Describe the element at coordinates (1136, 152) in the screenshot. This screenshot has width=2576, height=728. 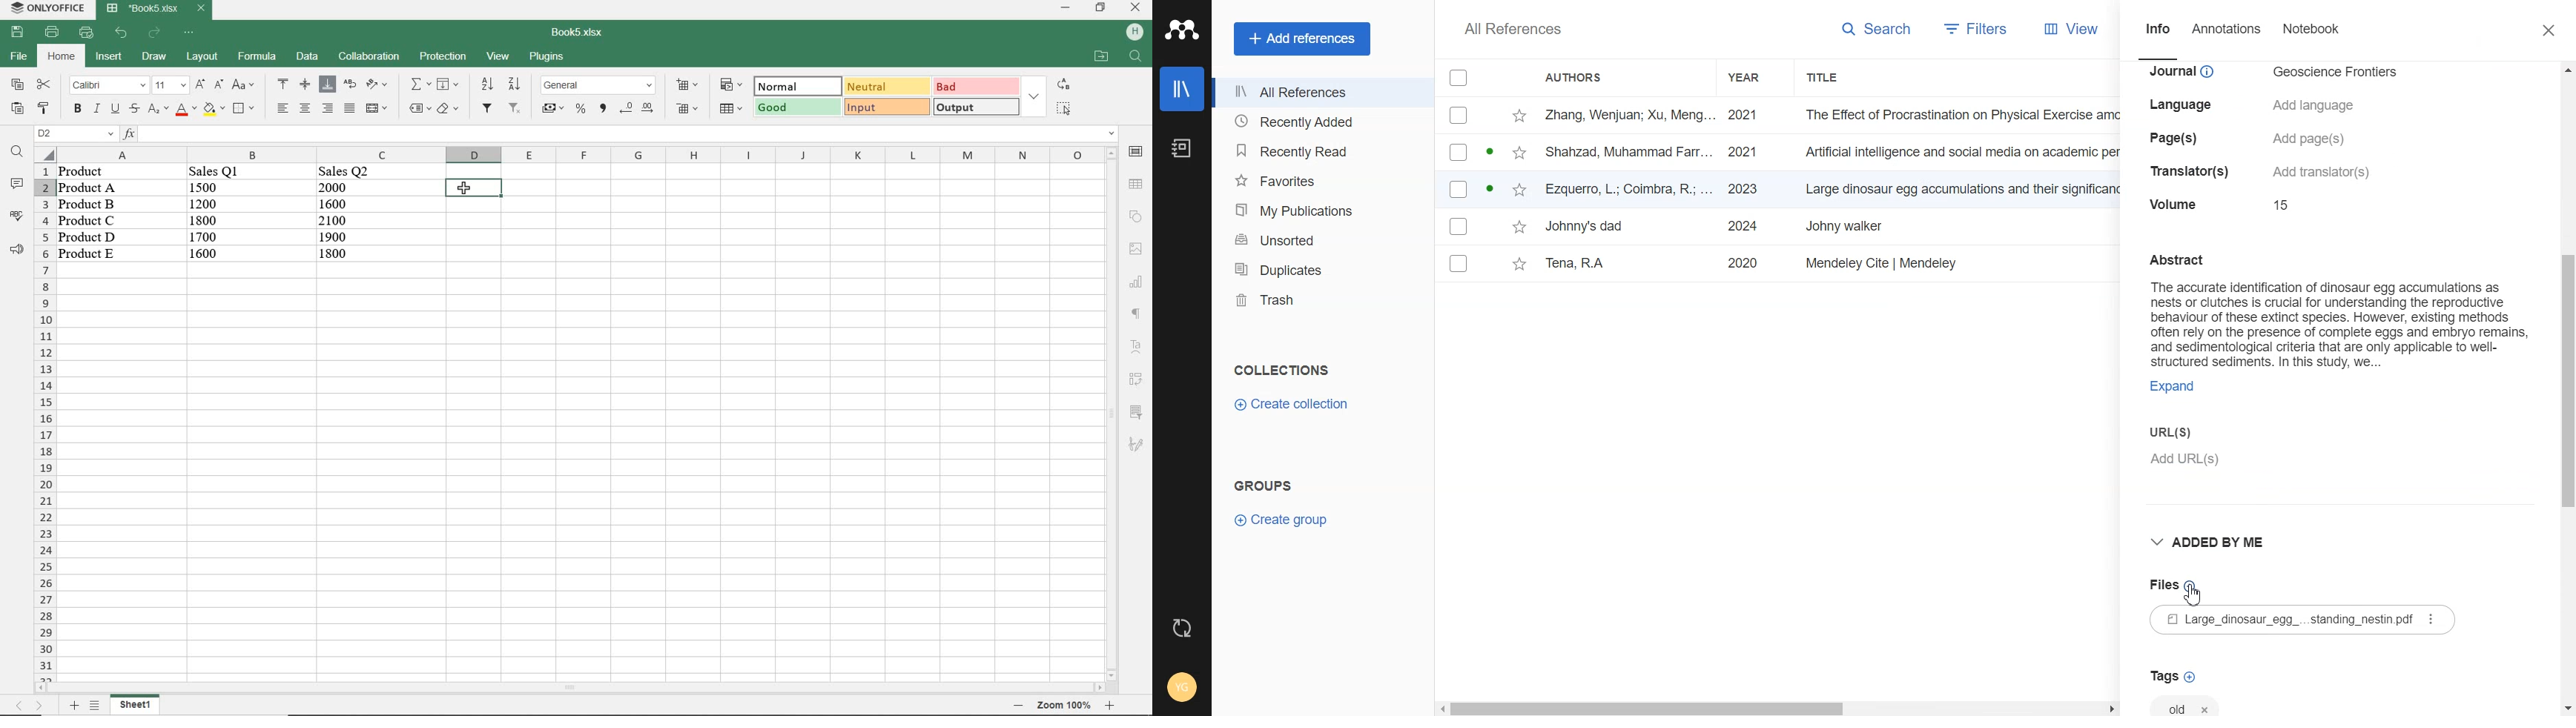
I see `cell settings` at that location.